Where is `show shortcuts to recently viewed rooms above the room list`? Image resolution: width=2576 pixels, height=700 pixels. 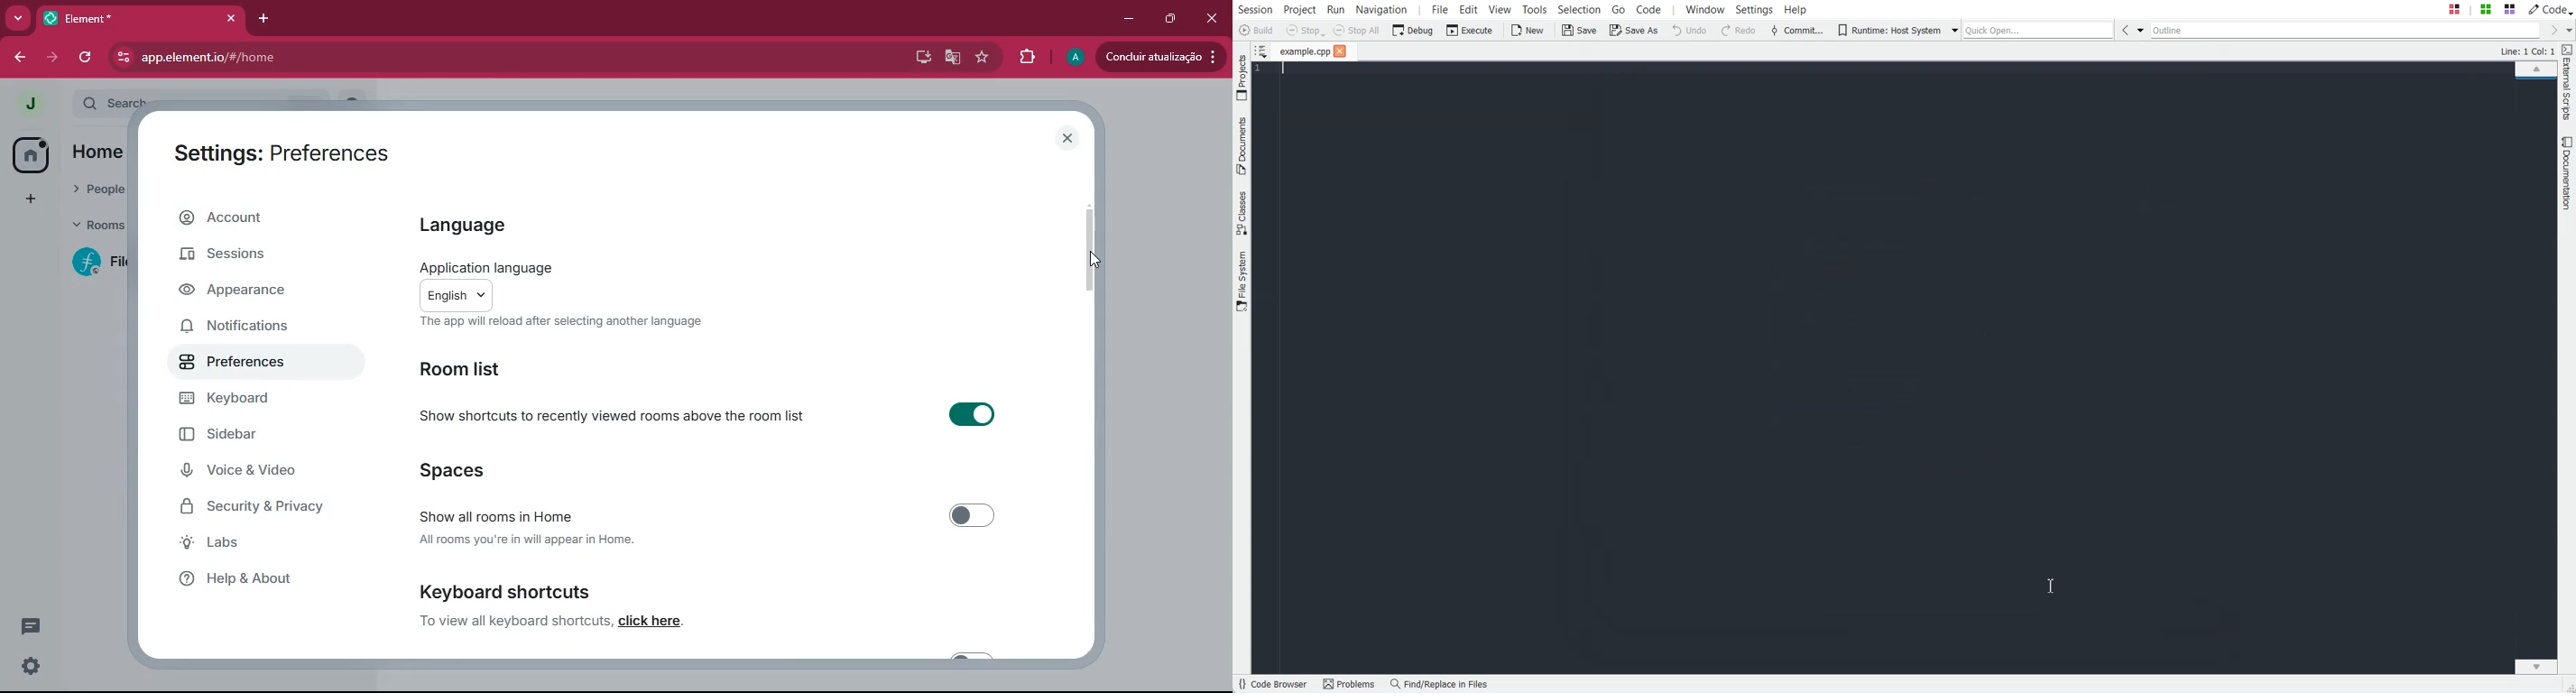
show shortcuts to recently viewed rooms above the room list is located at coordinates (615, 415).